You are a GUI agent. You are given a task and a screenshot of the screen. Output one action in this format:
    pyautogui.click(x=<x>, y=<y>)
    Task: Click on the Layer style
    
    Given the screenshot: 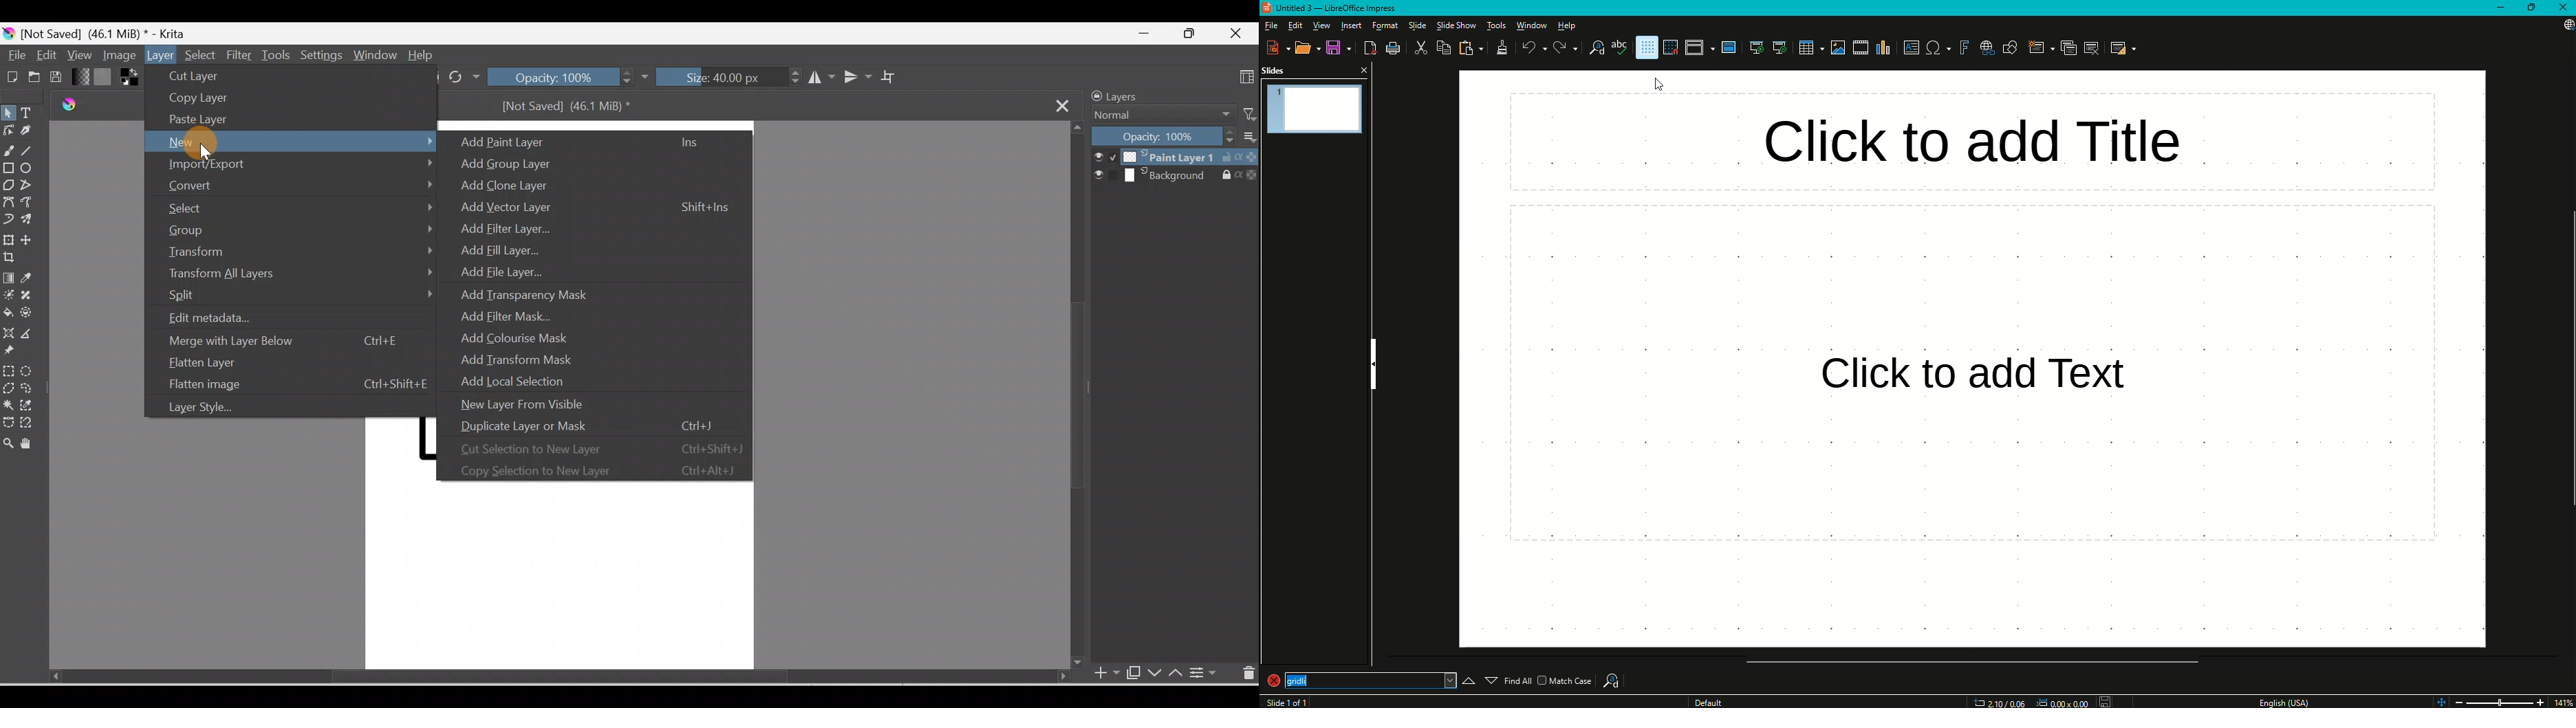 What is the action you would take?
    pyautogui.click(x=215, y=409)
    